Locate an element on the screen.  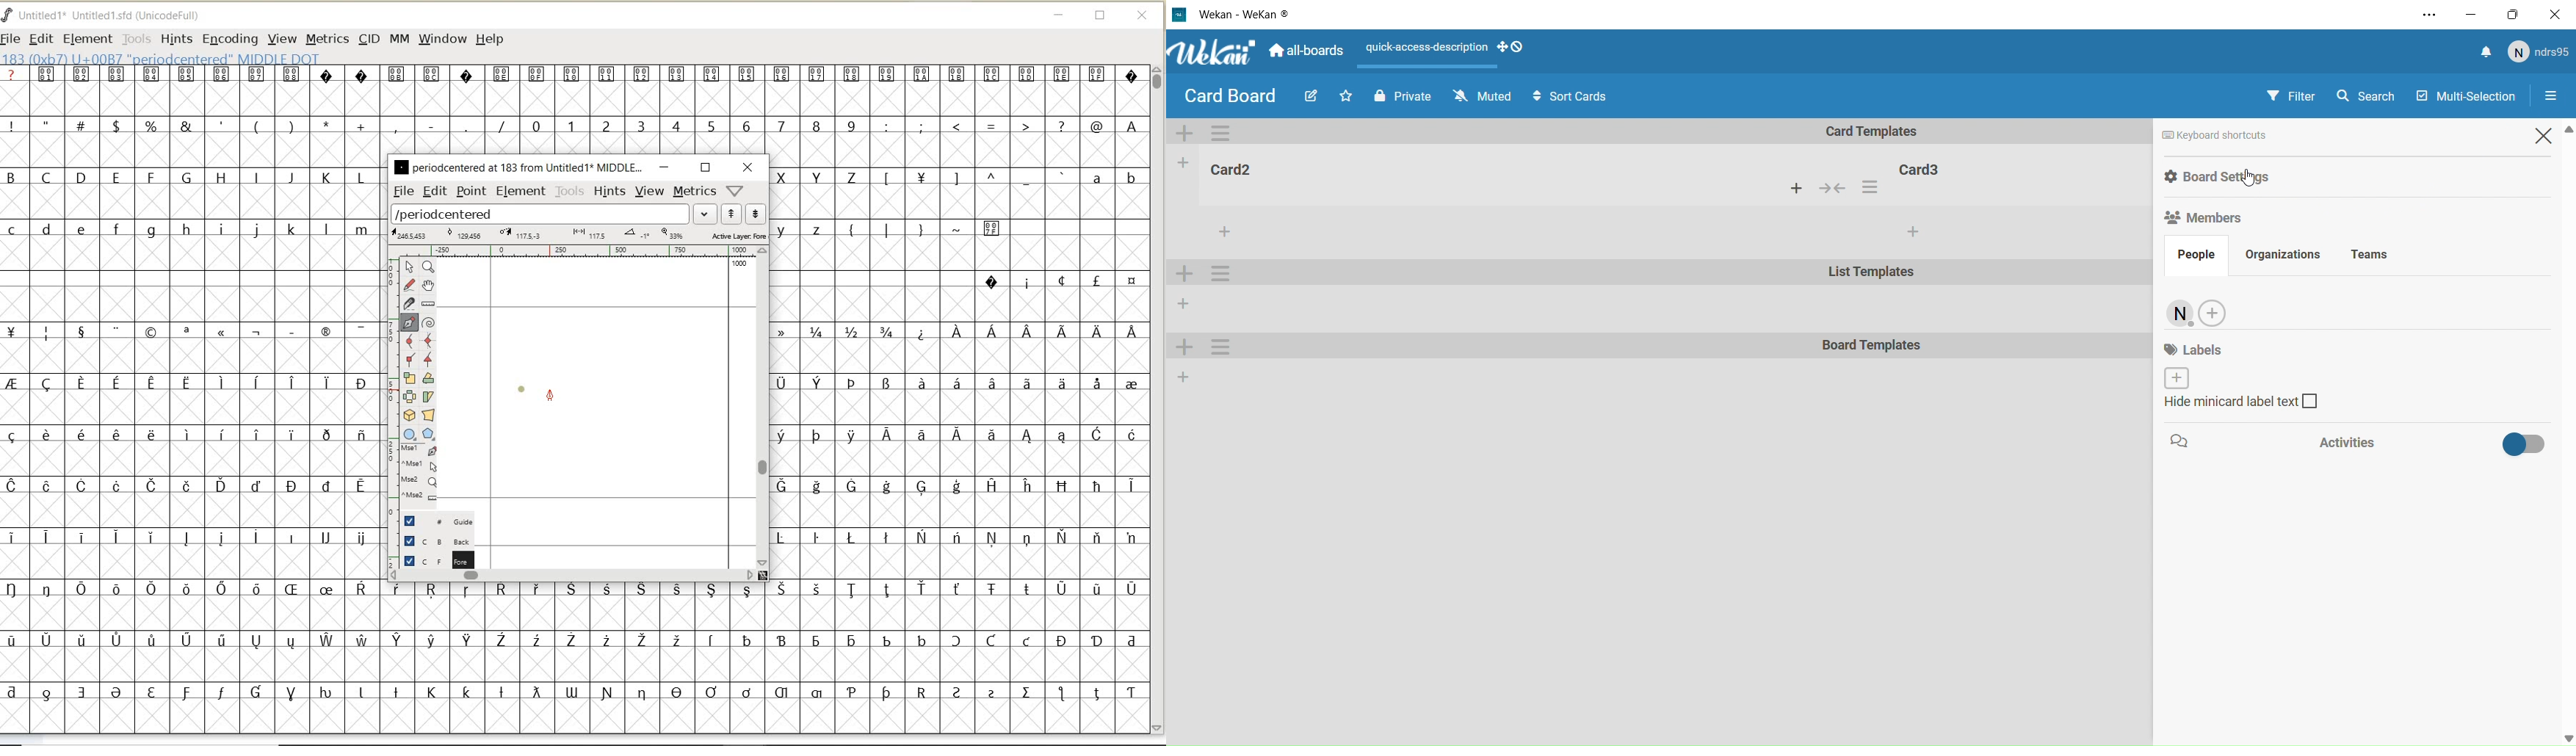
special characters is located at coordinates (761, 647).